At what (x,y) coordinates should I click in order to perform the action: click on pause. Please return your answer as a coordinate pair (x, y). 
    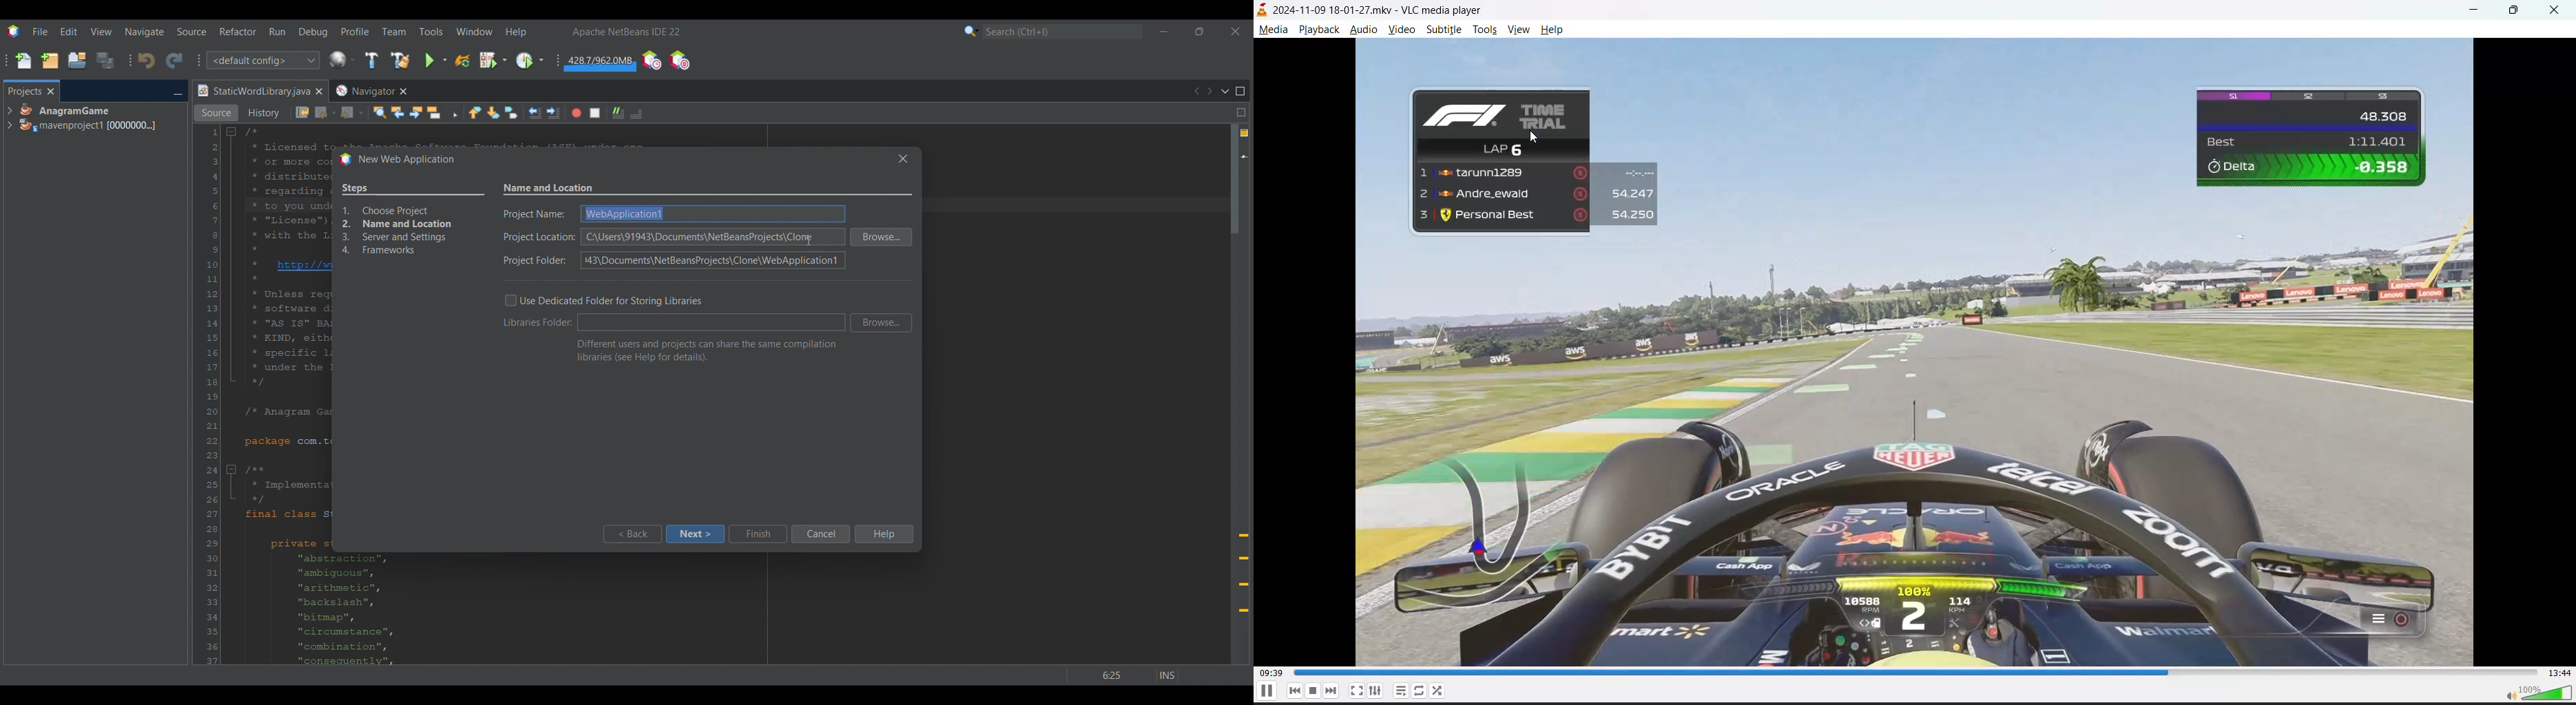
    Looking at the image, I should click on (1312, 692).